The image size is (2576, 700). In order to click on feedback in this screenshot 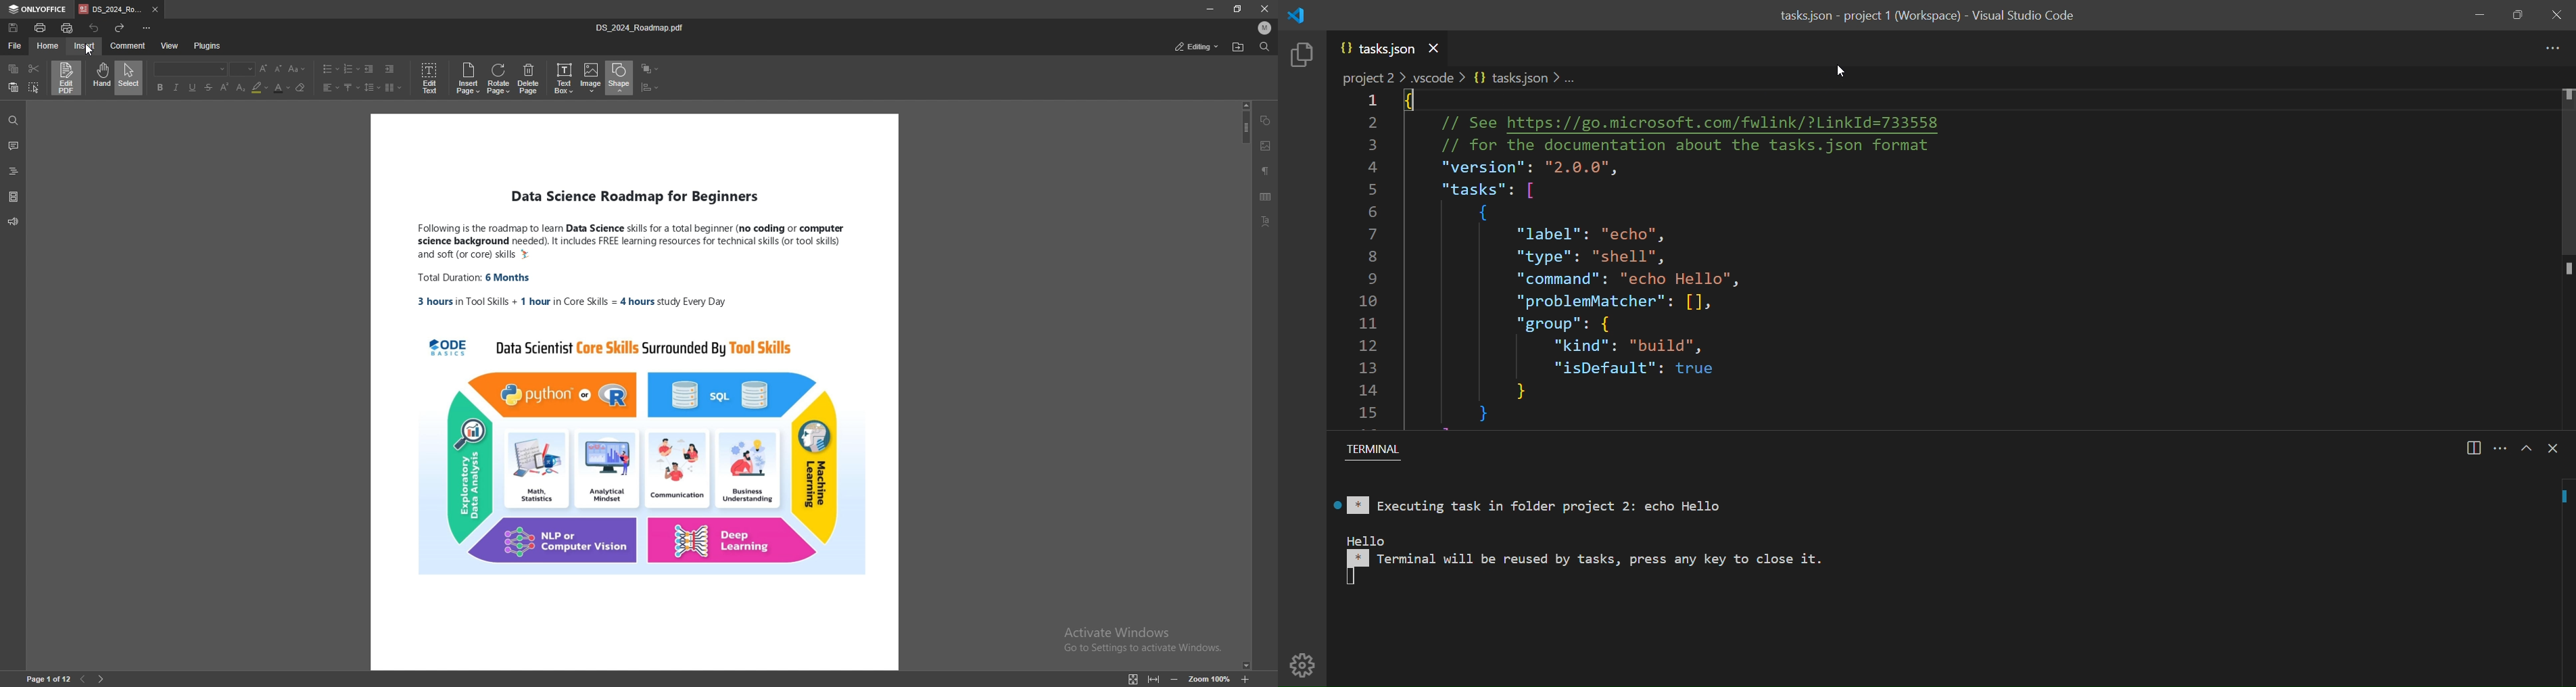, I will do `click(13, 222)`.